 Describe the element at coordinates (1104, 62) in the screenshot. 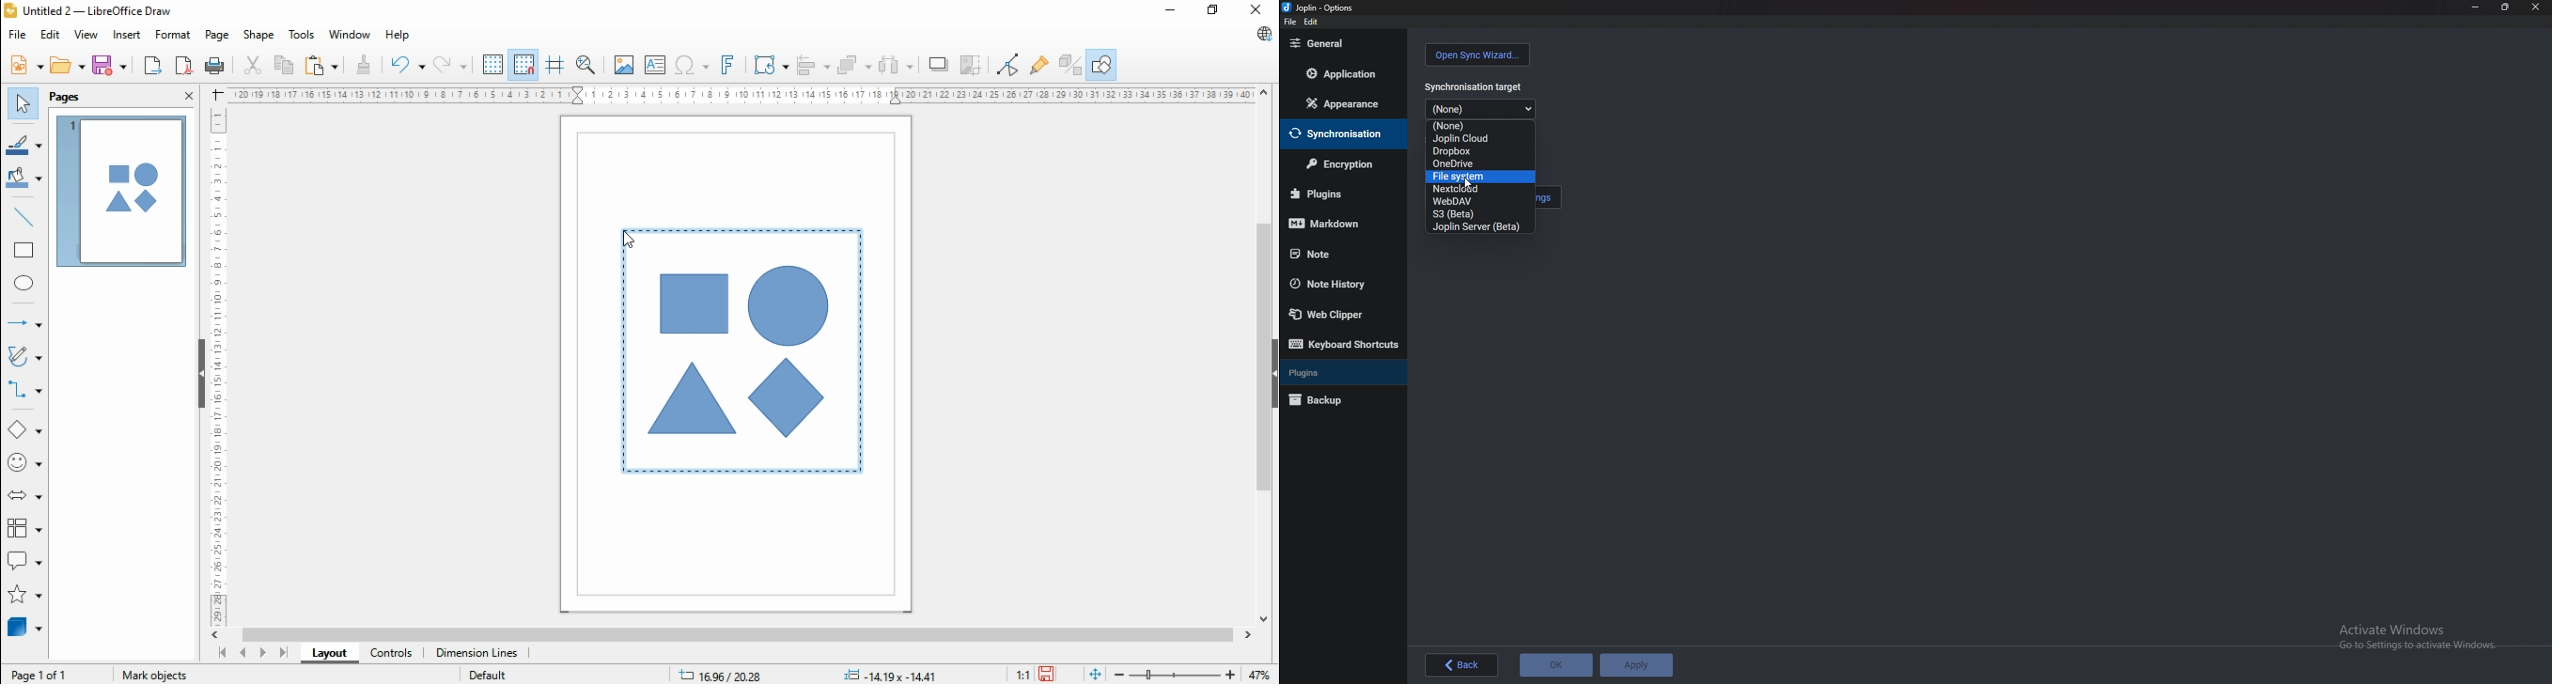

I see `show draw functions` at that location.